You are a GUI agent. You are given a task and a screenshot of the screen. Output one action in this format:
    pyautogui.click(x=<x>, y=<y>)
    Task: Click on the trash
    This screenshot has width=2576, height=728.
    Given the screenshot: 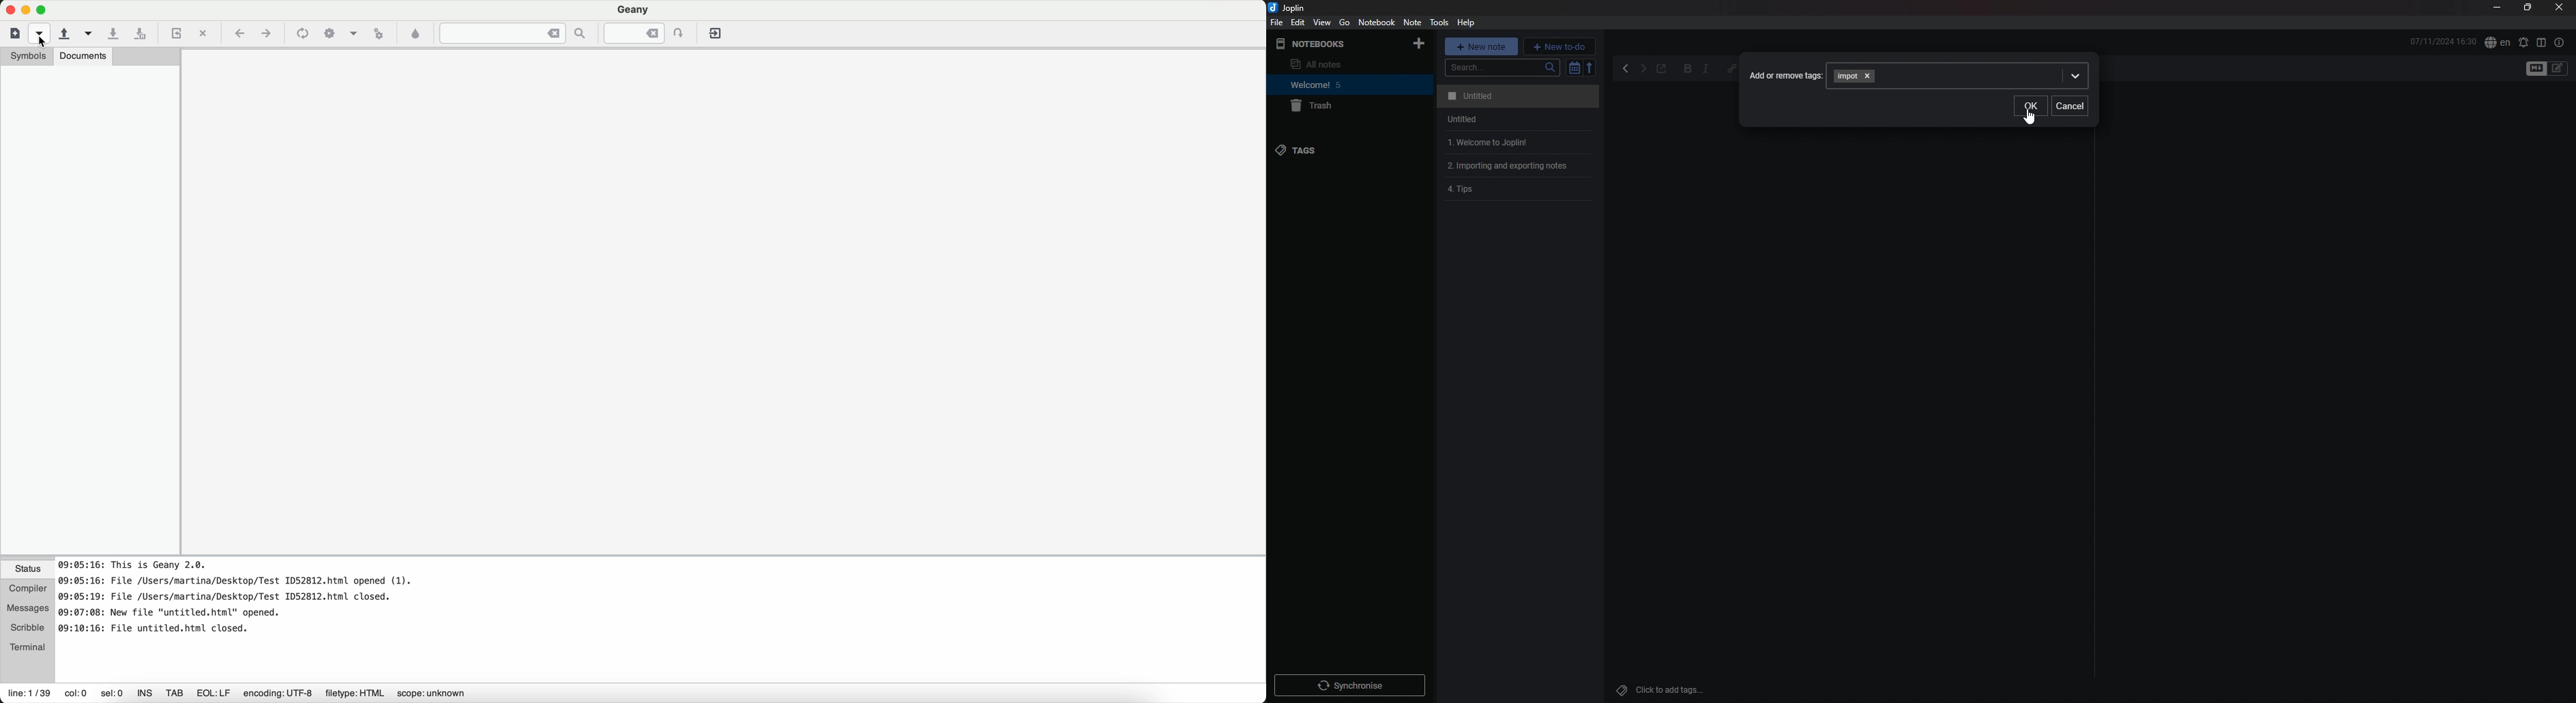 What is the action you would take?
    pyautogui.click(x=1338, y=106)
    